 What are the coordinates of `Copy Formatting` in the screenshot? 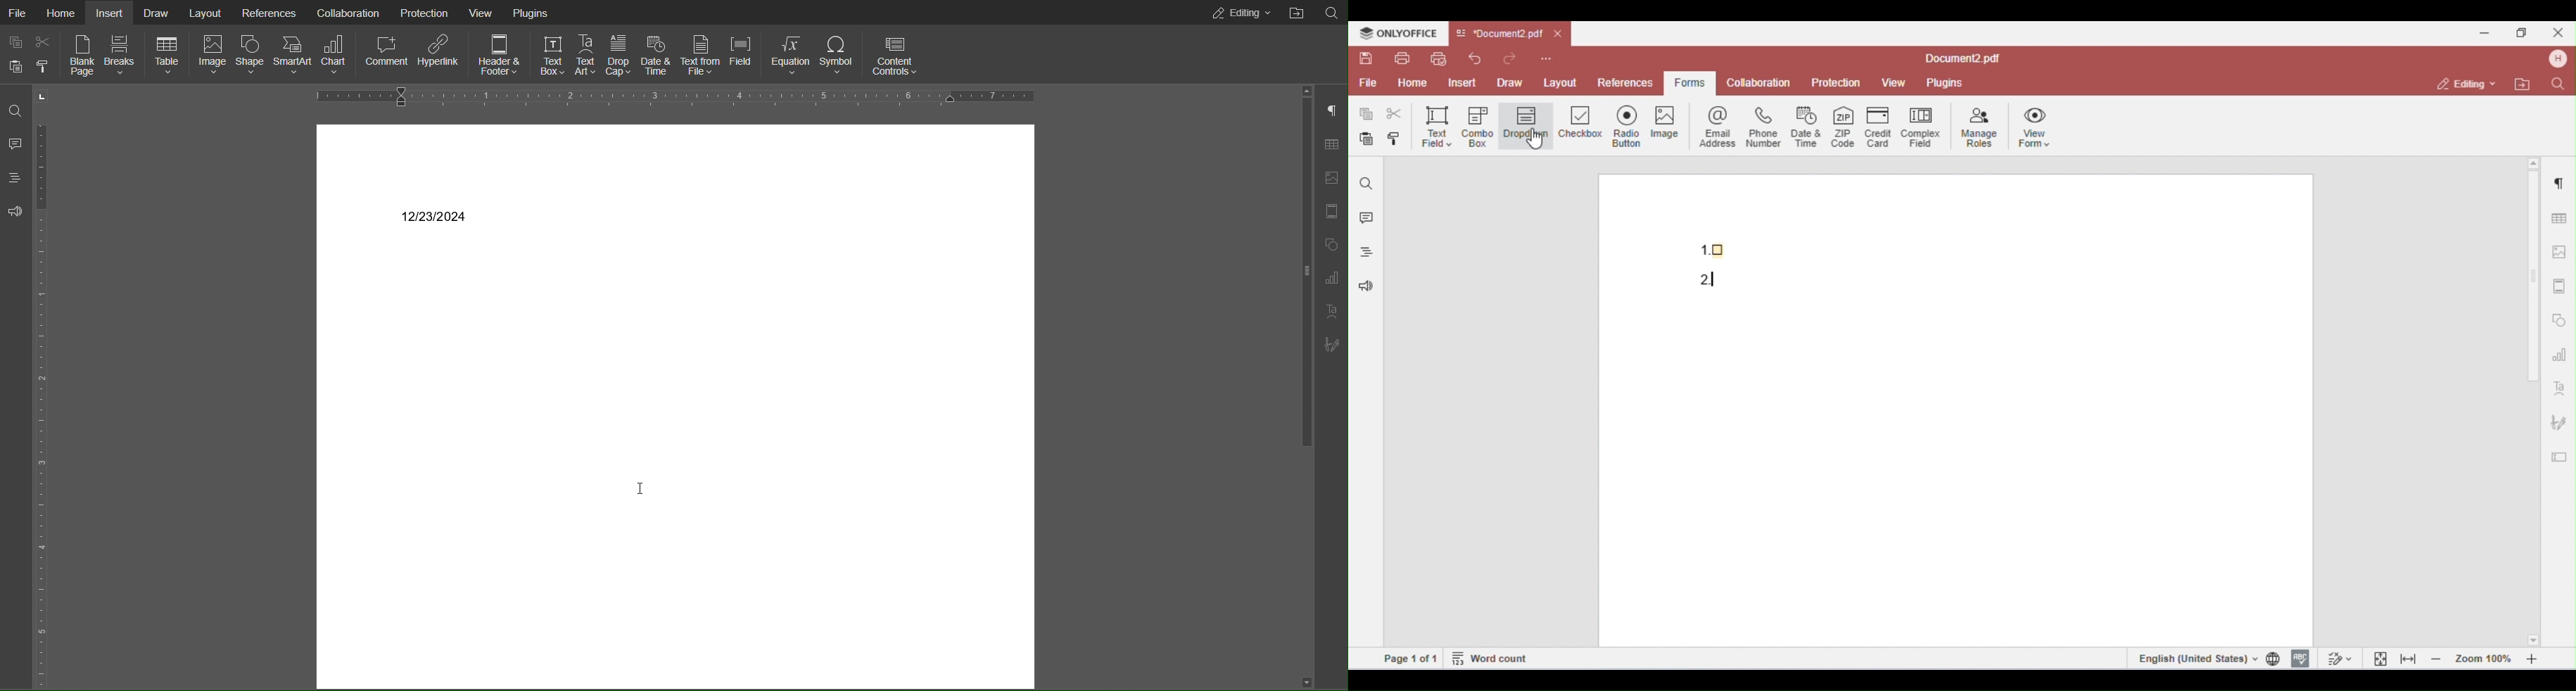 It's located at (42, 68).